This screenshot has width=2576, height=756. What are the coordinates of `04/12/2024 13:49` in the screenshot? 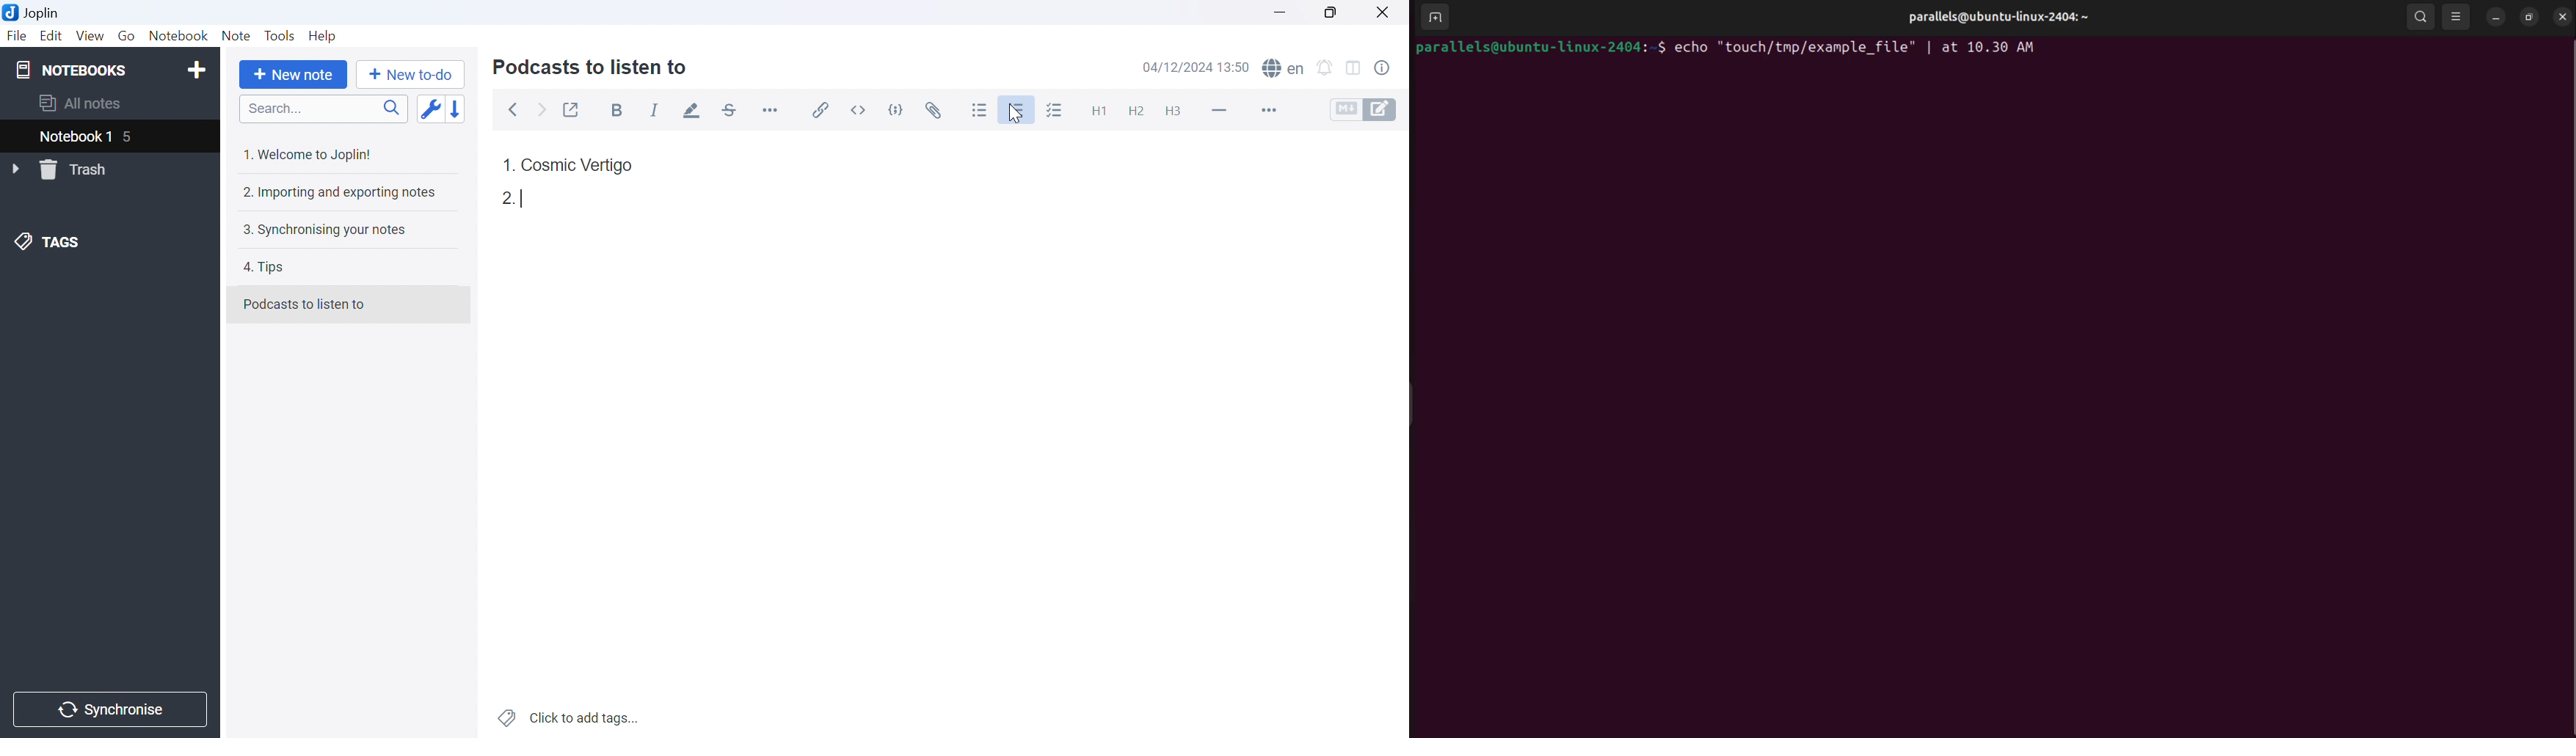 It's located at (1196, 67).